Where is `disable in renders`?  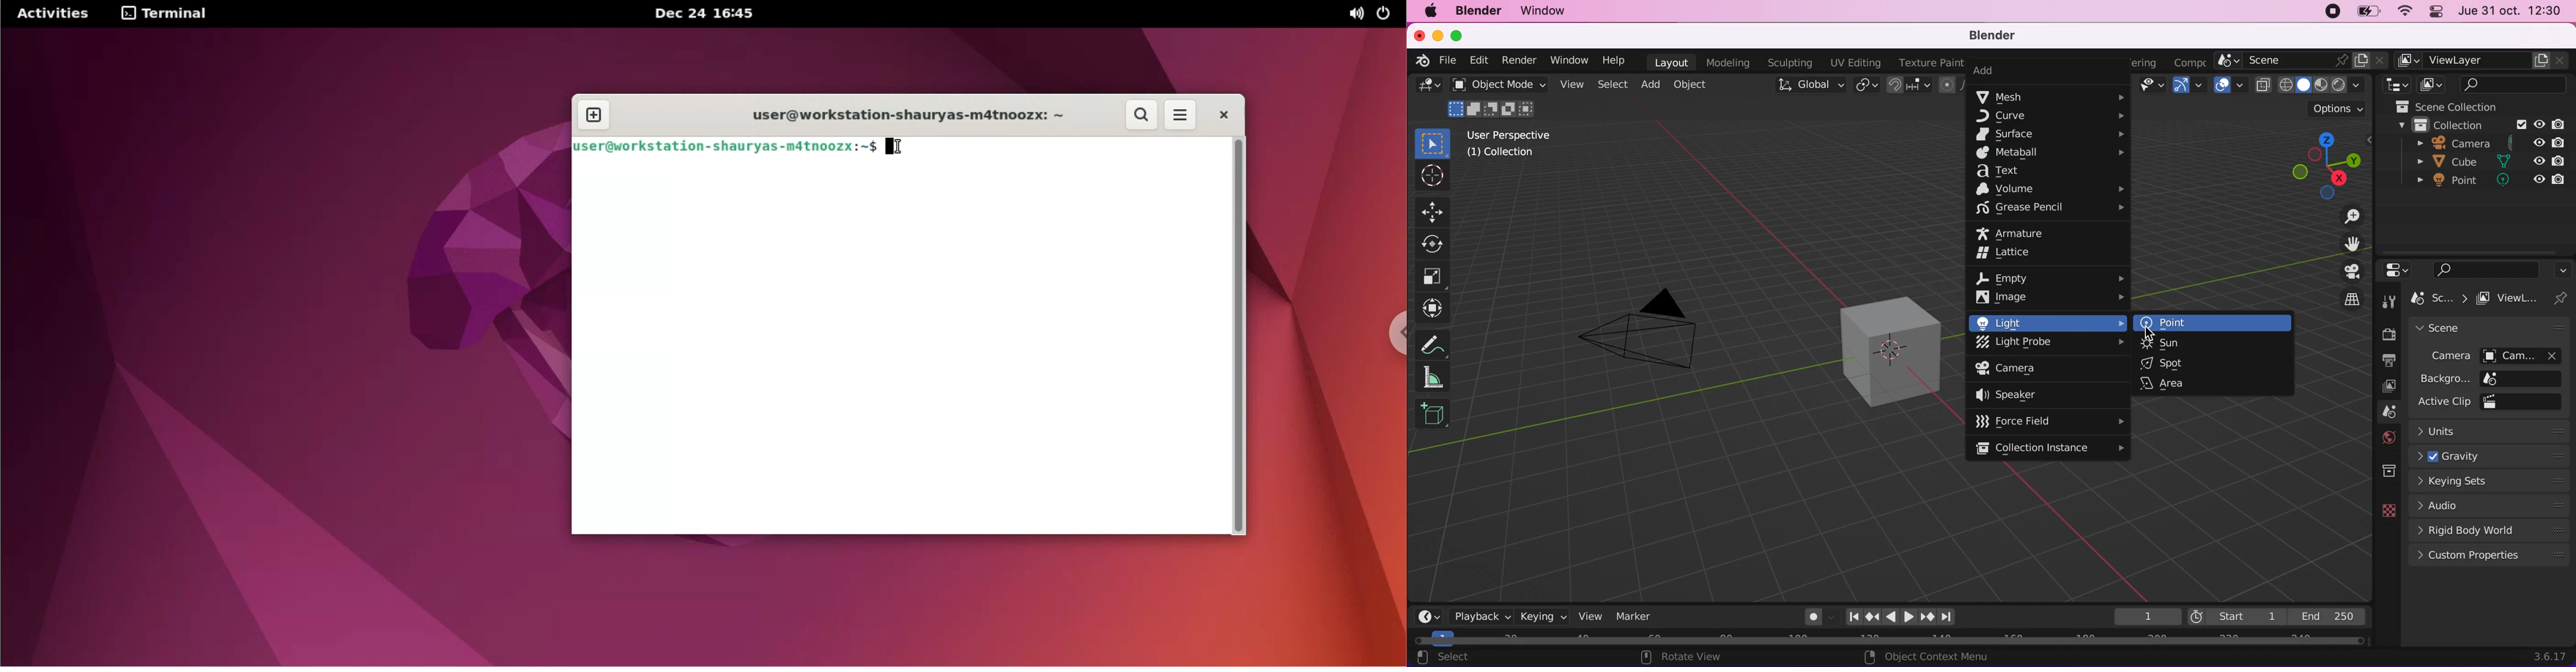
disable in renders is located at coordinates (2559, 161).